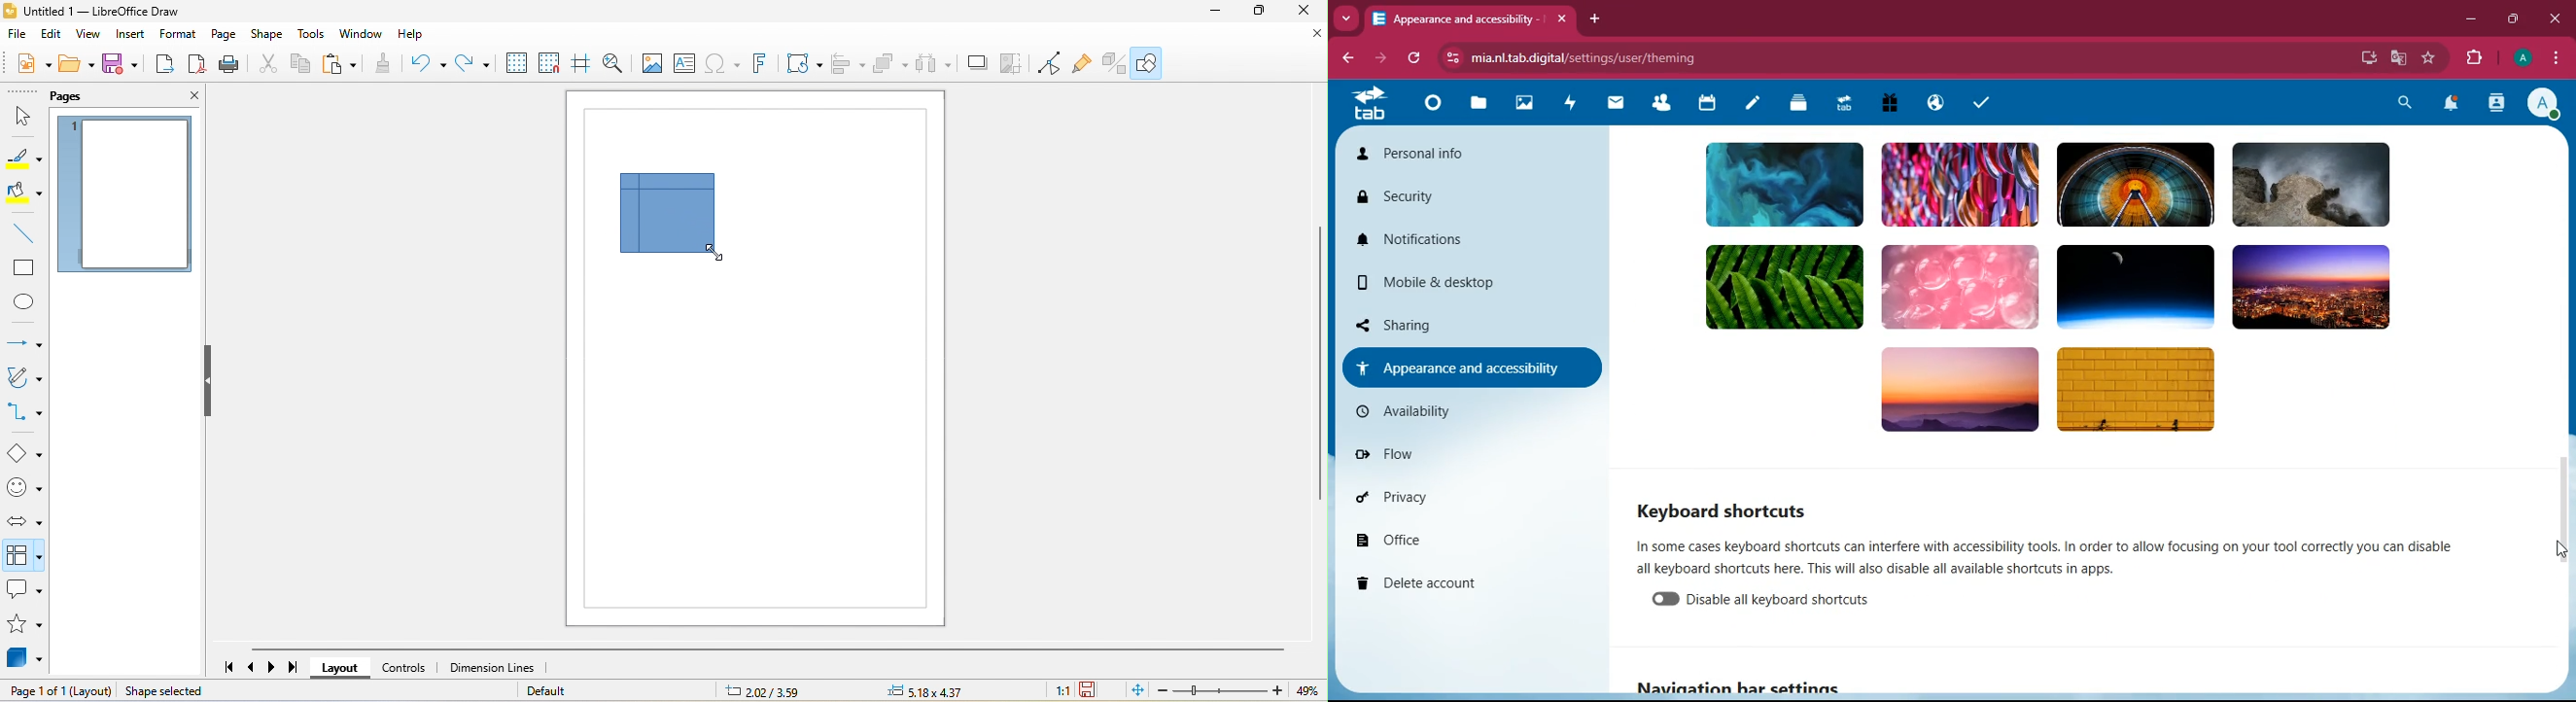  Describe the element at coordinates (1116, 64) in the screenshot. I see `toggle extrusion` at that location.